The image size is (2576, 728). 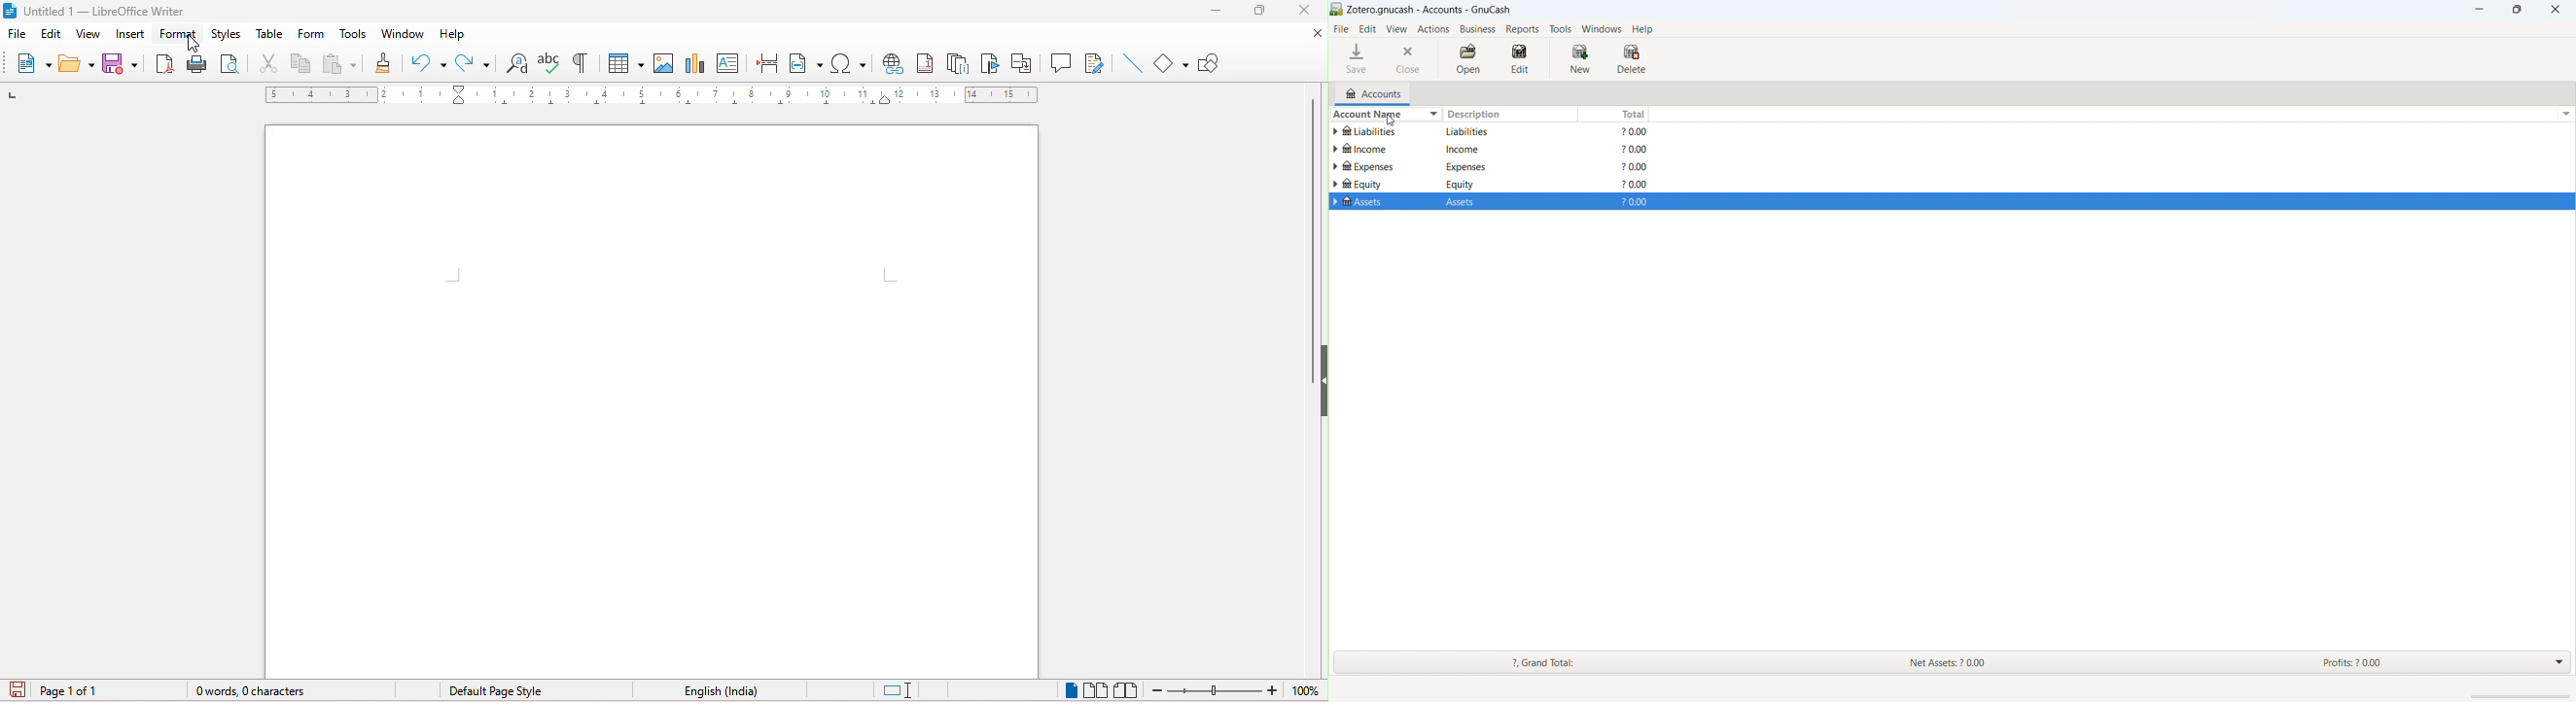 I want to click on tools, so click(x=352, y=36).